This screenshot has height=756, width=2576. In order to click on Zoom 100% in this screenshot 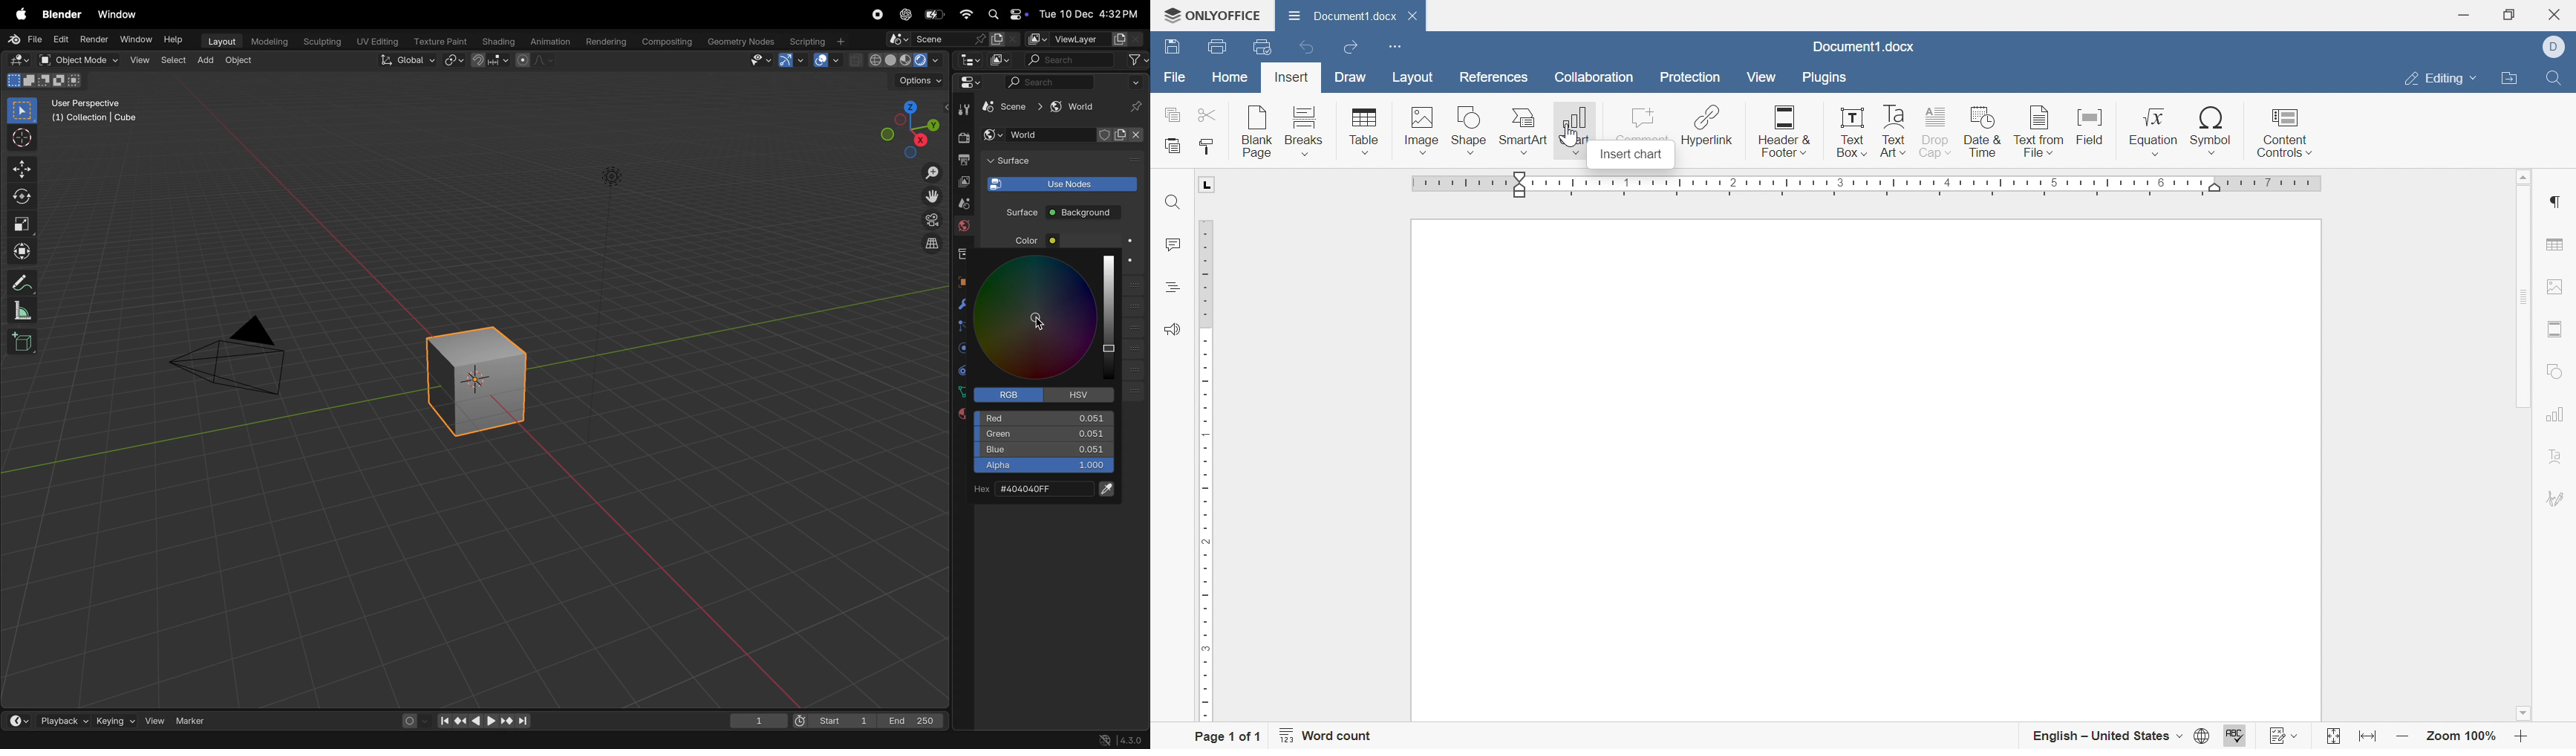, I will do `click(2463, 735)`.